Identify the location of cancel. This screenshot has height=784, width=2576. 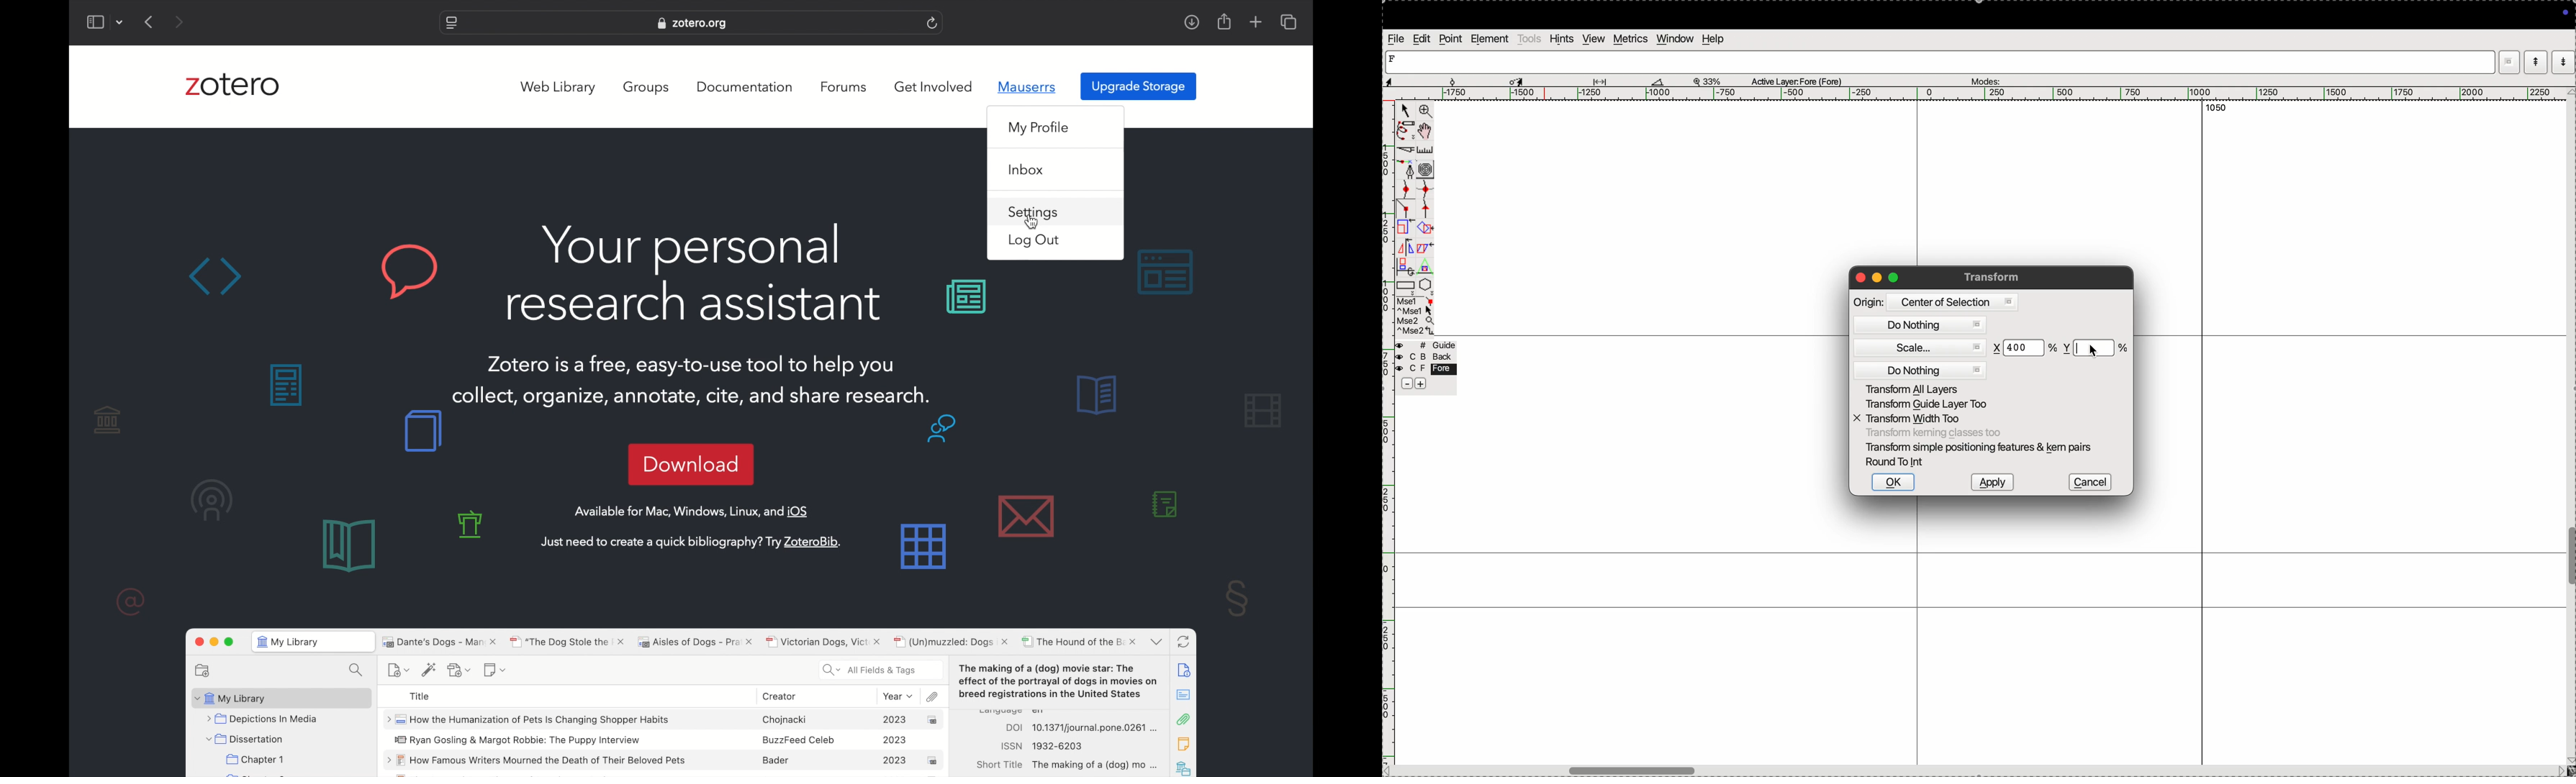
(2090, 481).